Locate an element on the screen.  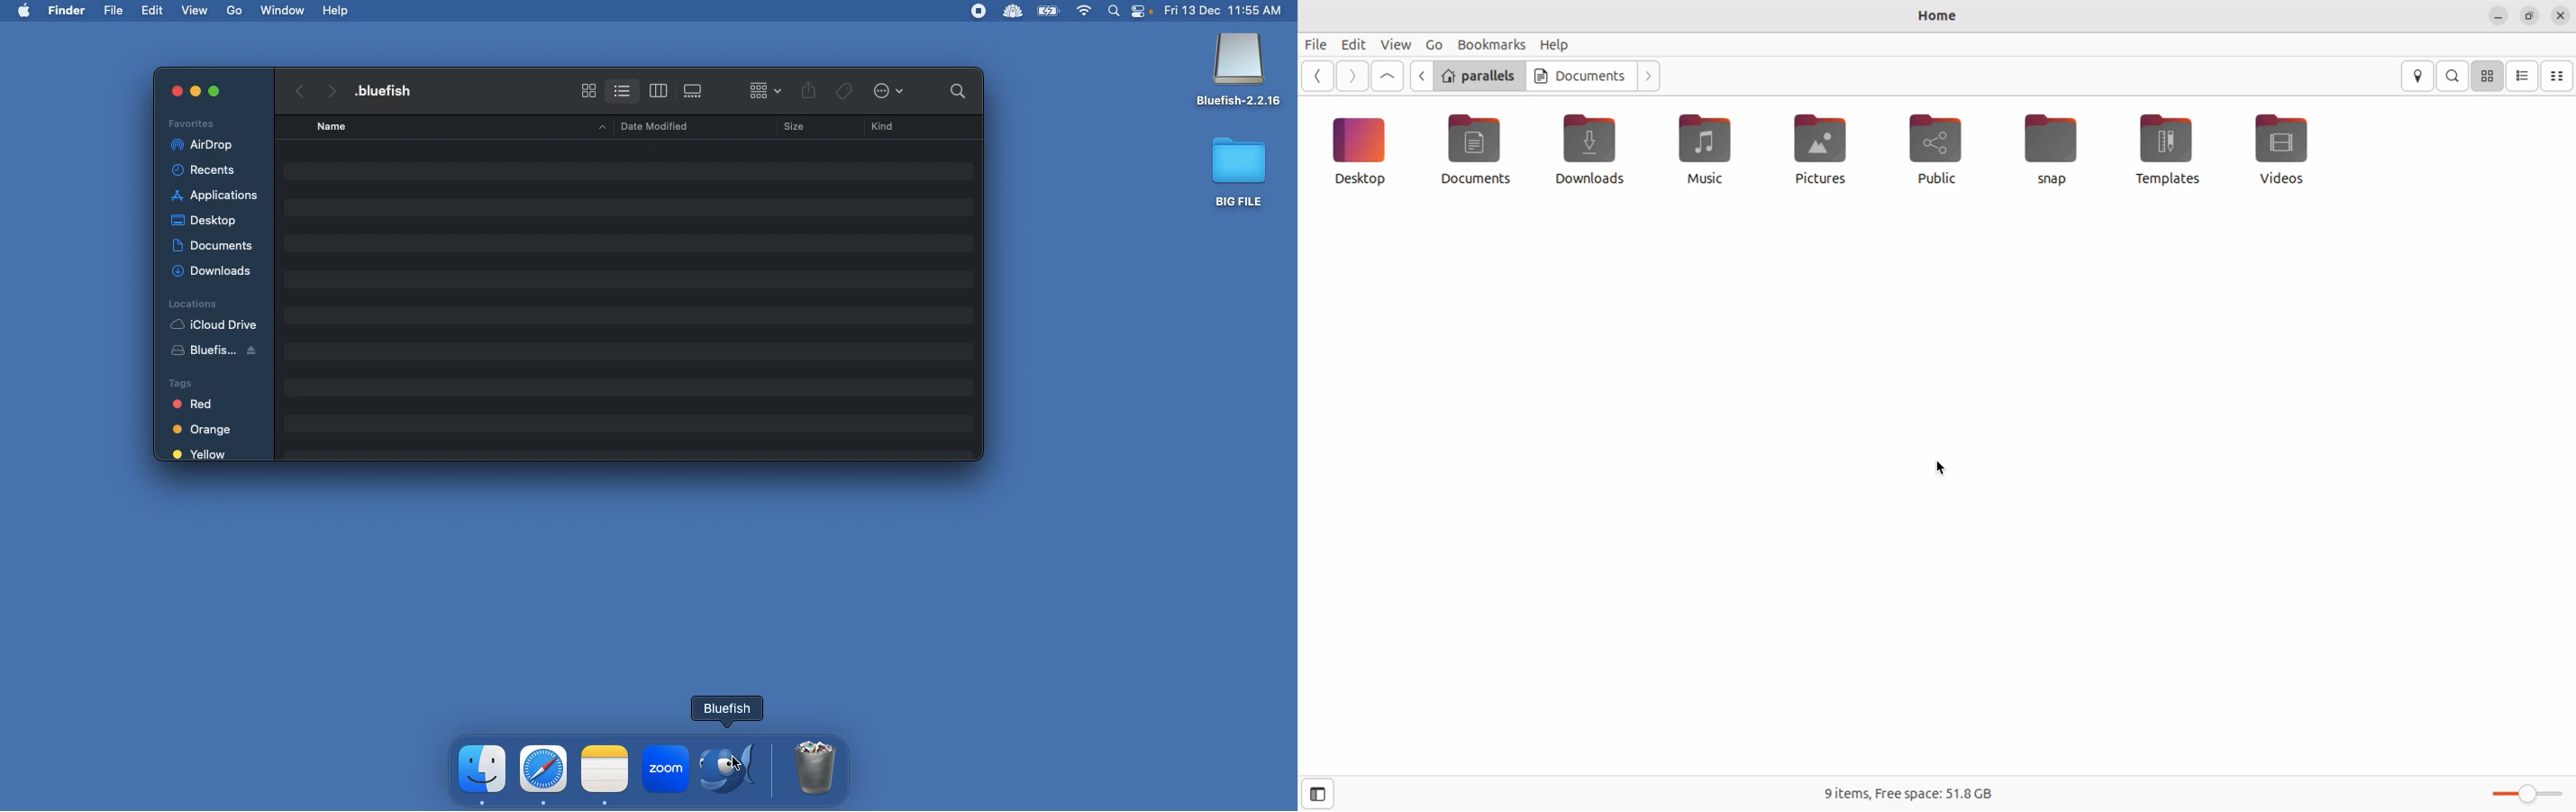
minimize is located at coordinates (195, 94).